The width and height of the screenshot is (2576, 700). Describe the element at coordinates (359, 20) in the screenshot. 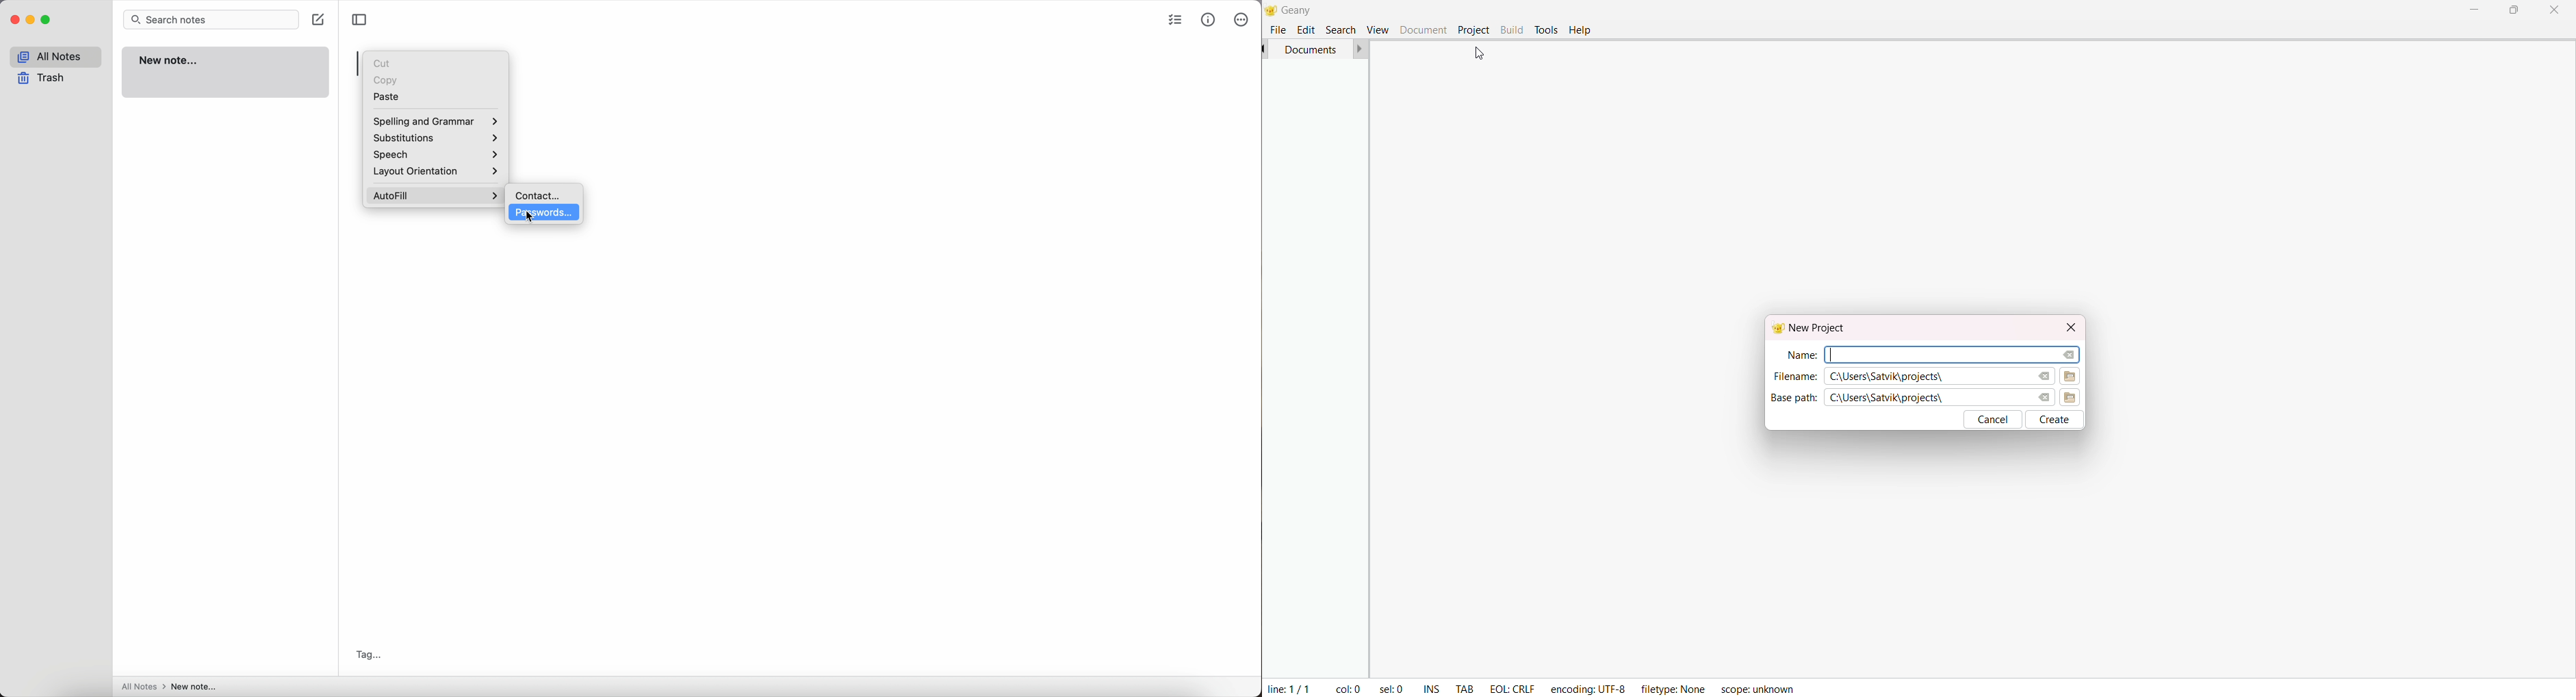

I see `toggle sidebar` at that location.